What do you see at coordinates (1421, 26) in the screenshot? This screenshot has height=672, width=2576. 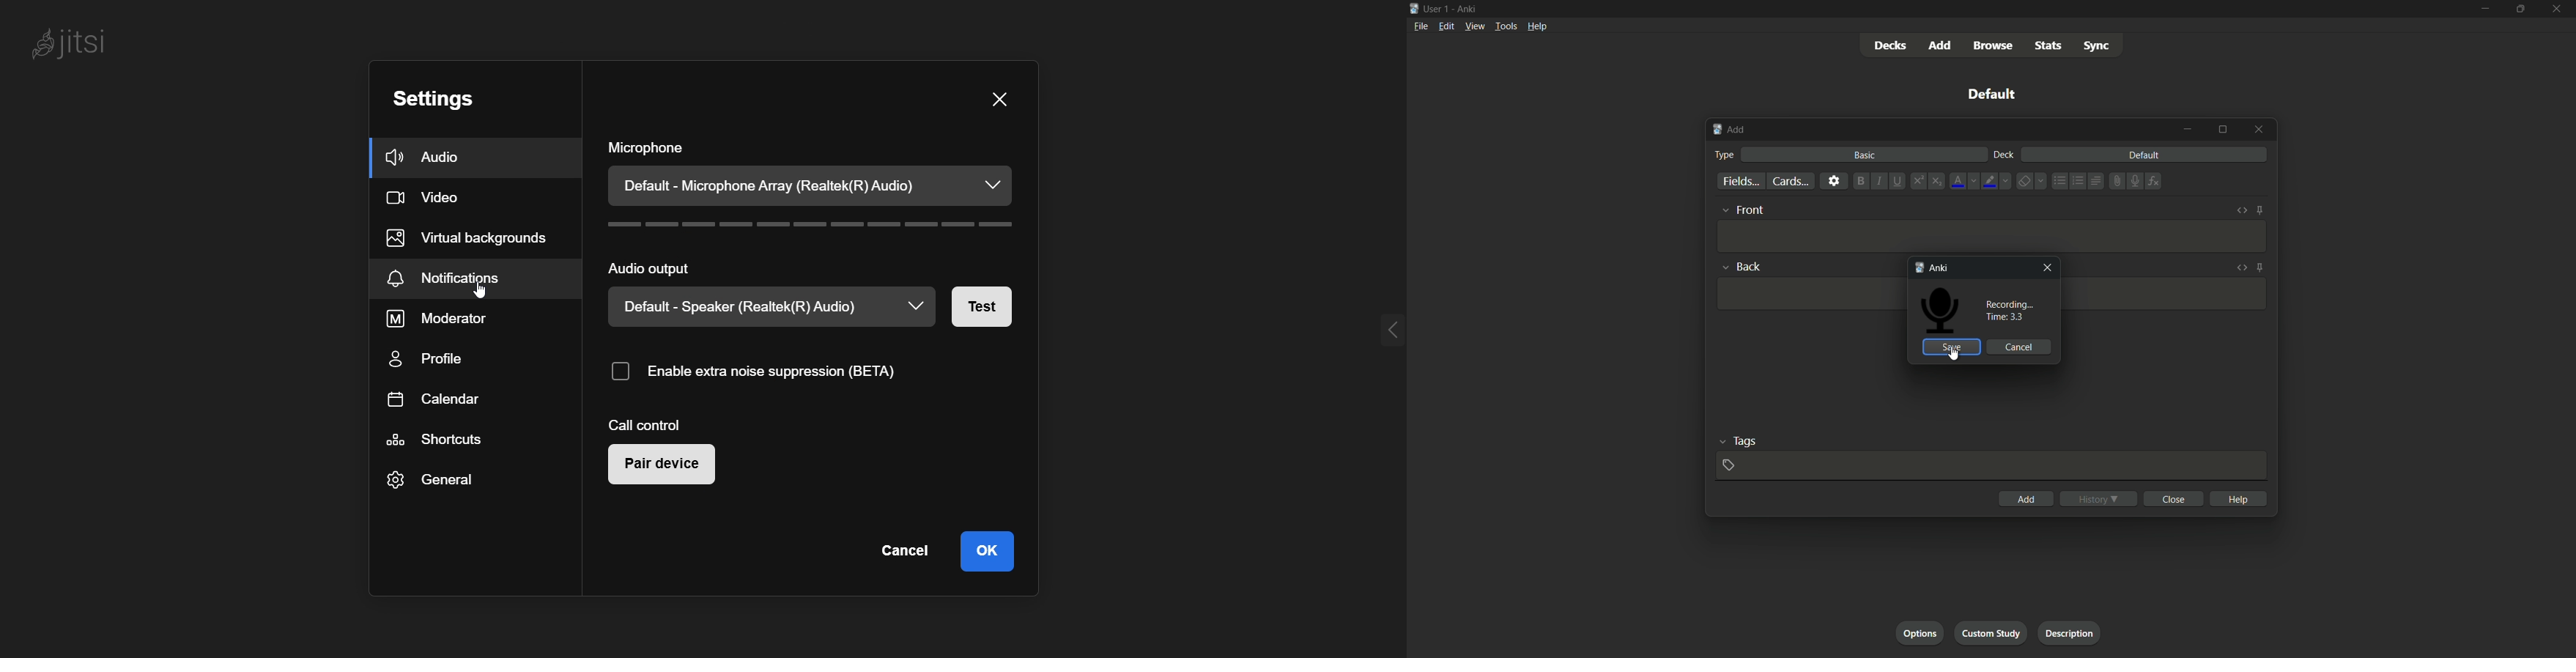 I see `file menu` at bounding box center [1421, 26].